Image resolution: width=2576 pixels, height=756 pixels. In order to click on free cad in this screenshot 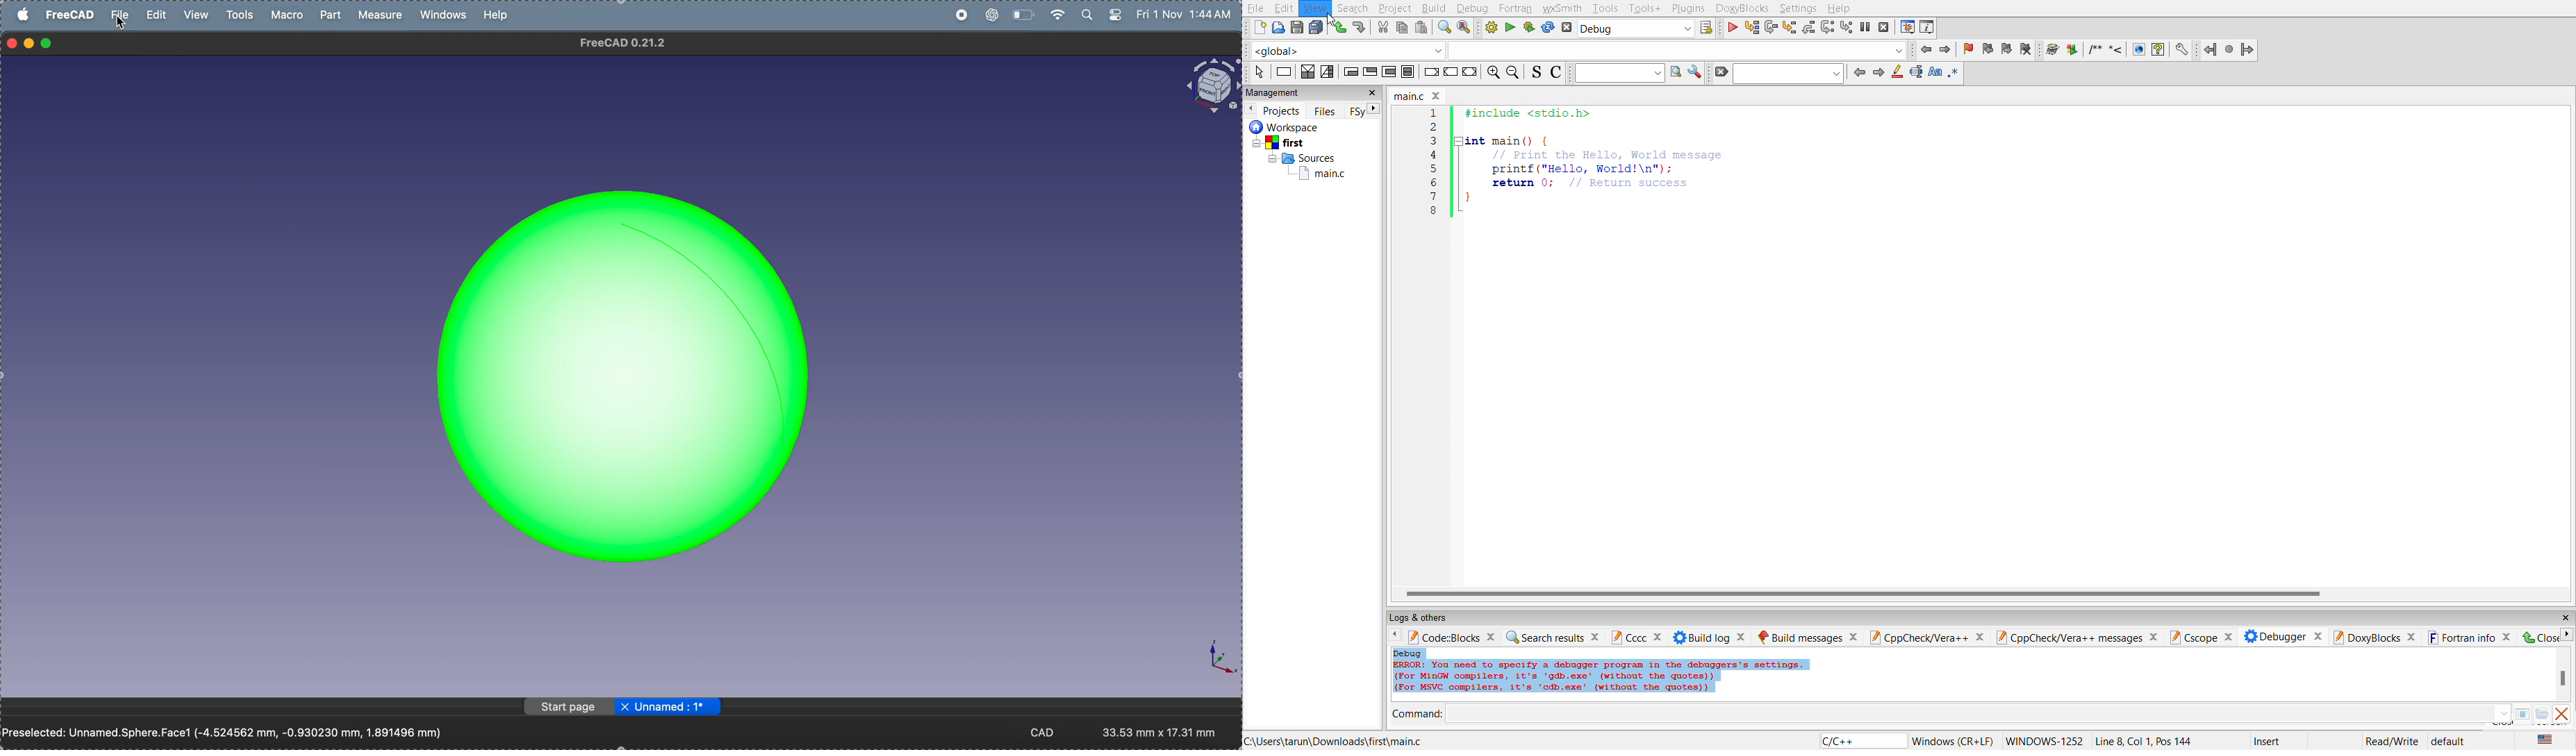, I will do `click(71, 17)`.